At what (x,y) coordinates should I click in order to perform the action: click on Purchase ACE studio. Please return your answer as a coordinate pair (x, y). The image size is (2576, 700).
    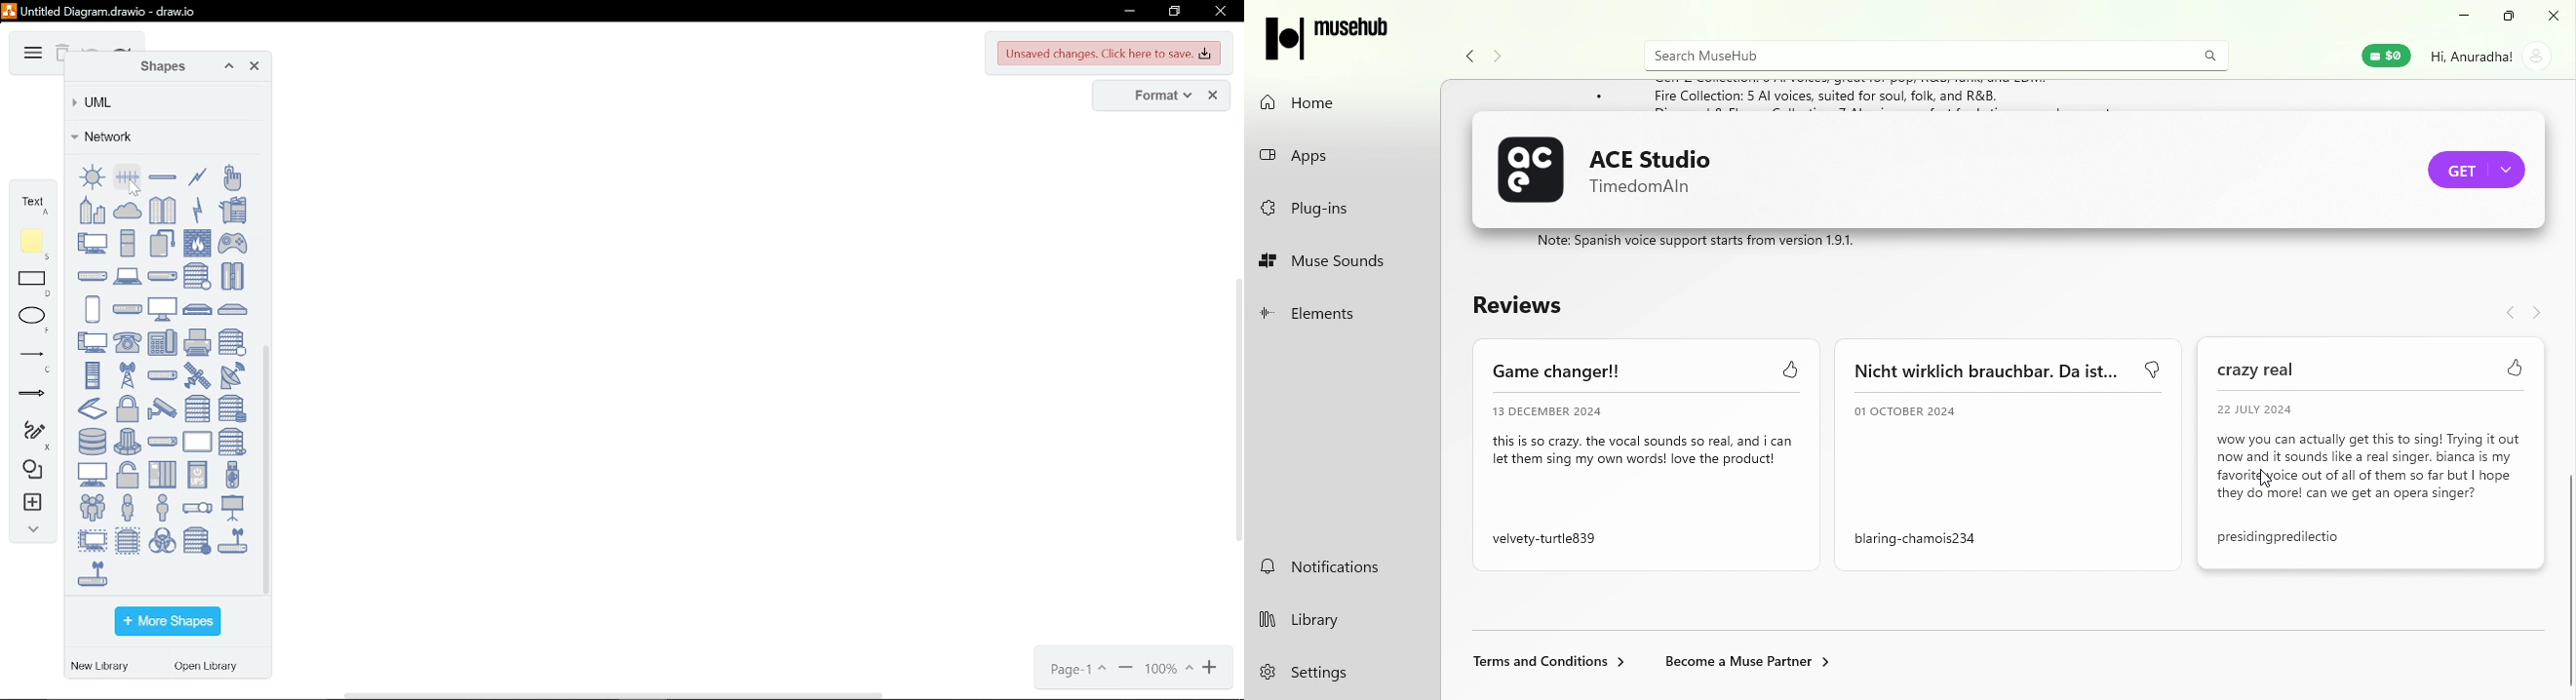
    Looking at the image, I should click on (2476, 167).